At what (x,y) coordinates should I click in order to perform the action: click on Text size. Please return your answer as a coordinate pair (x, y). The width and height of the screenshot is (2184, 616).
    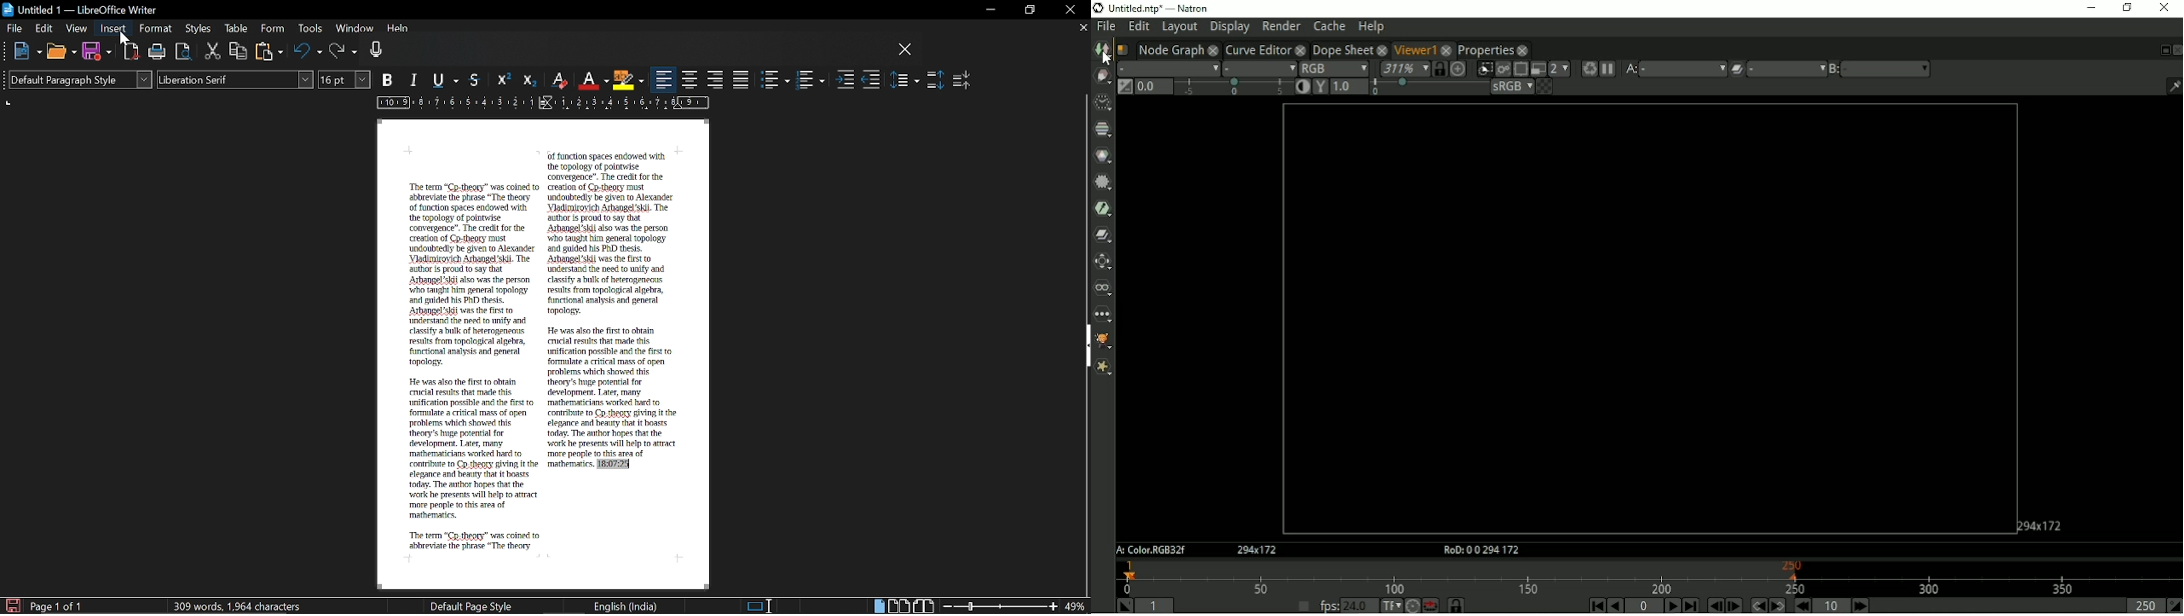
    Looking at the image, I should click on (345, 79).